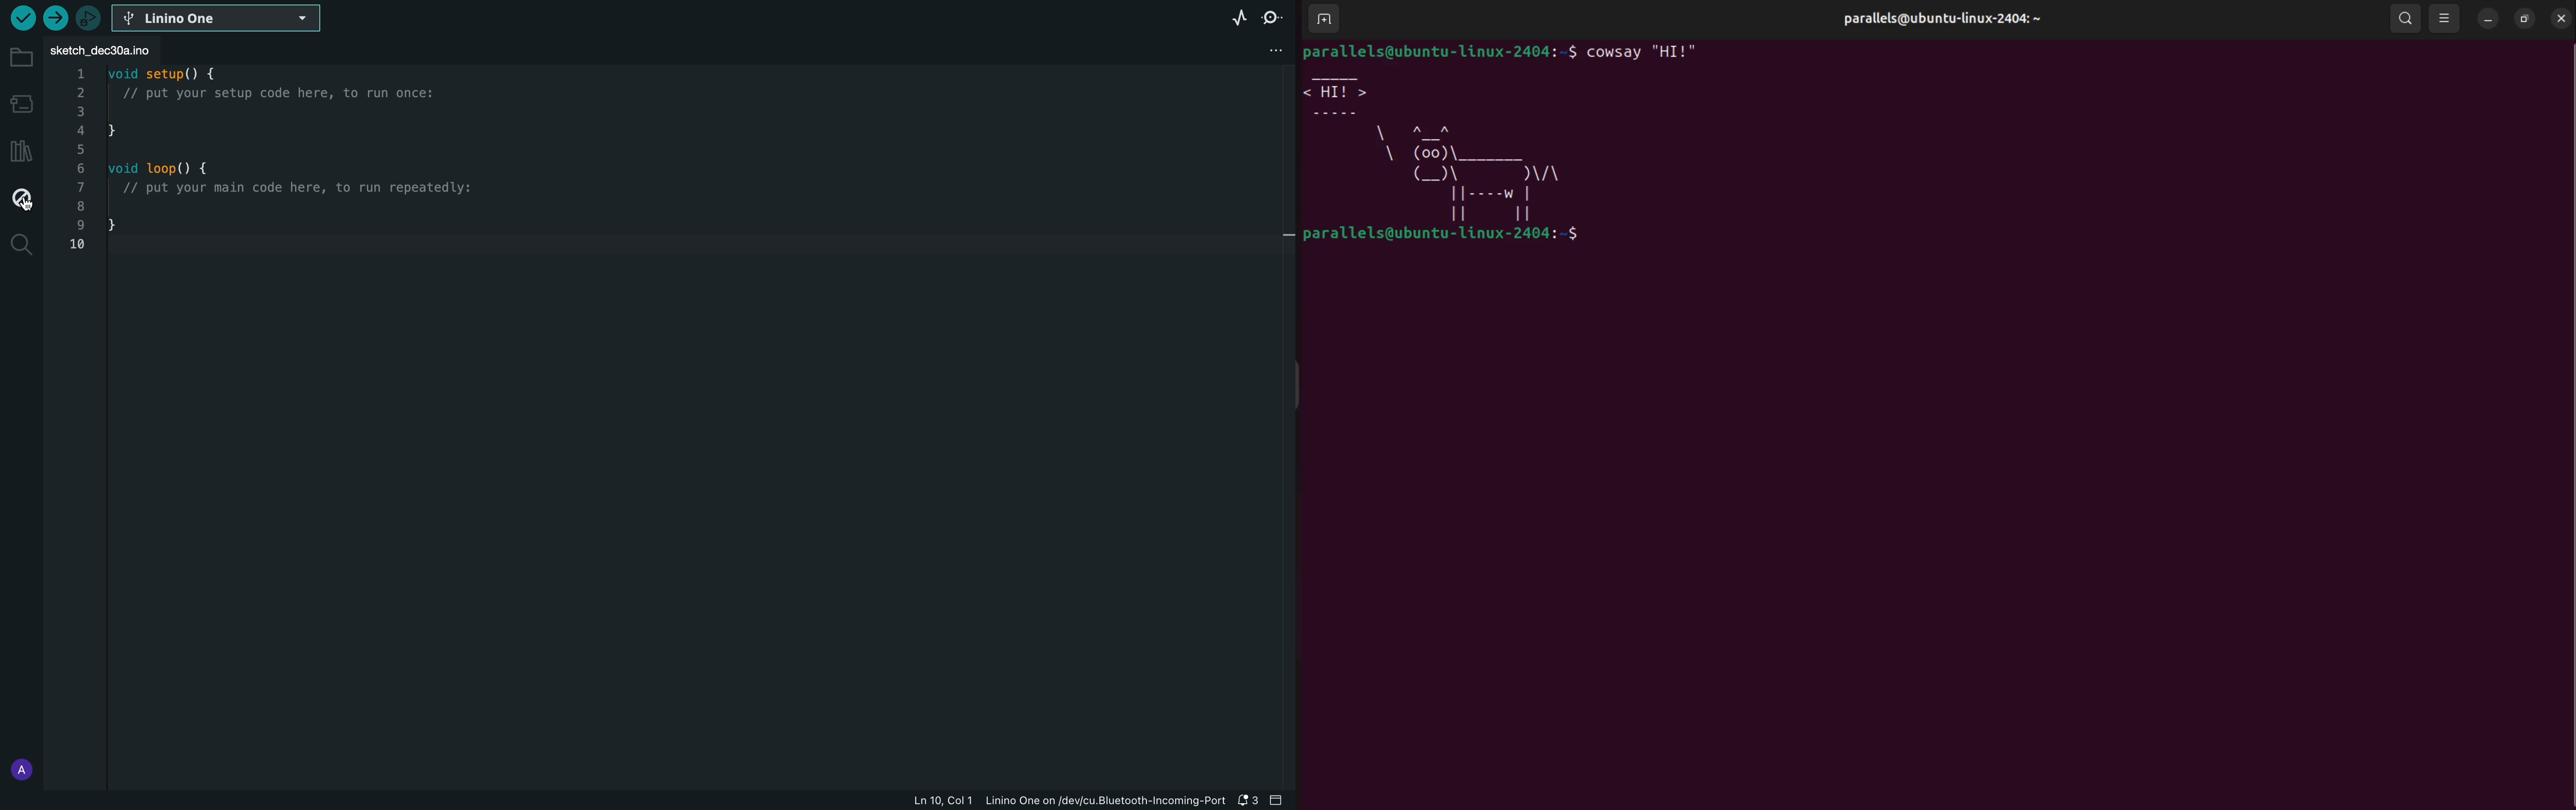 The height and width of the screenshot is (812, 2576). What do you see at coordinates (1325, 18) in the screenshot?
I see `add terminal` at bounding box center [1325, 18].